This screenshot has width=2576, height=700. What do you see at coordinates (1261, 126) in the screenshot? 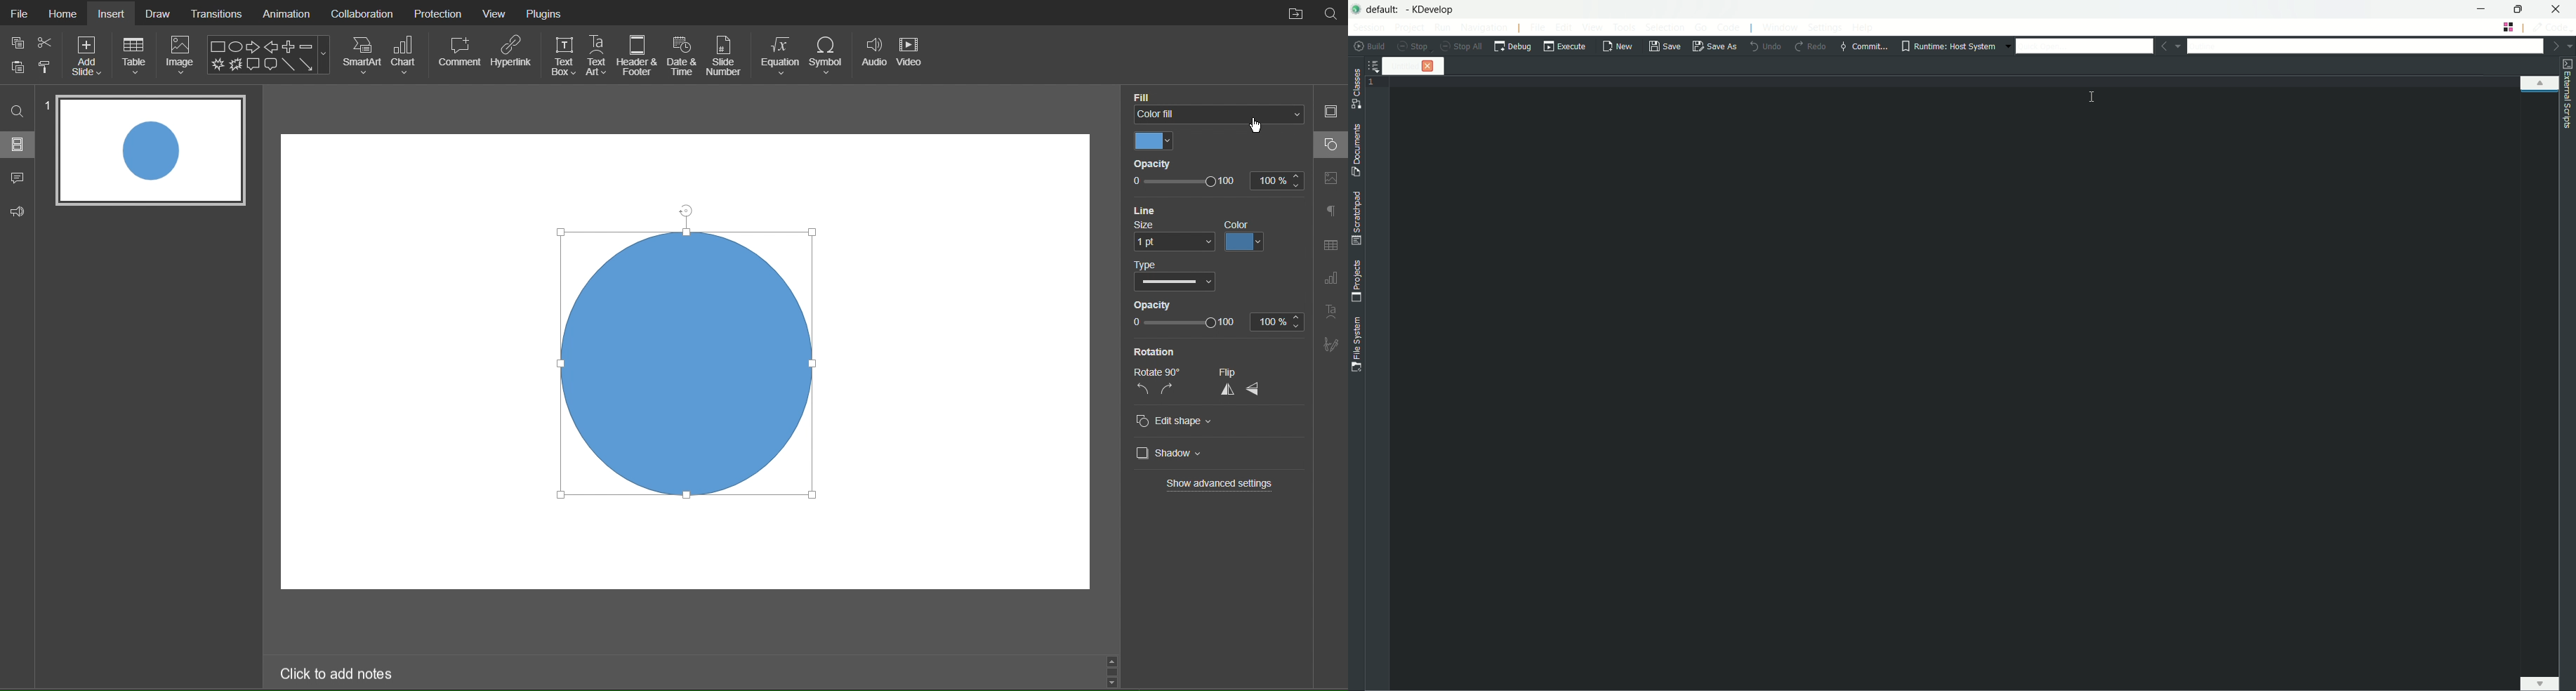
I see `cursor` at bounding box center [1261, 126].